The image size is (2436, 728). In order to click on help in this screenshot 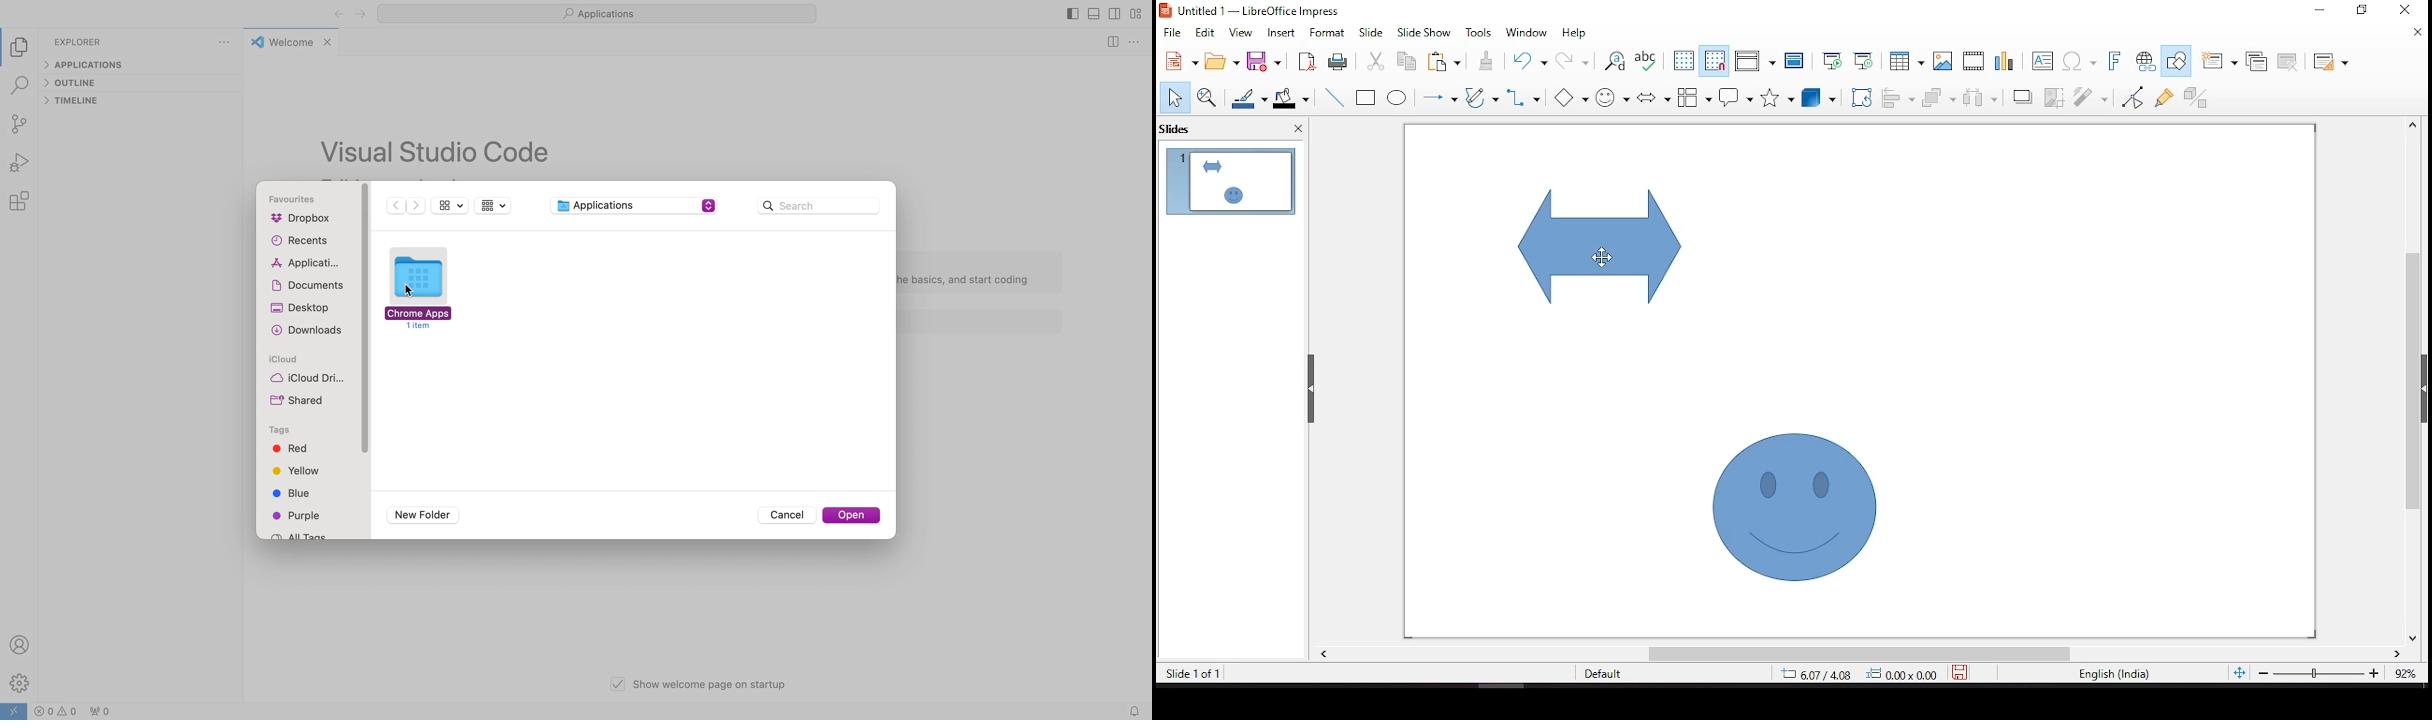, I will do `click(1574, 36)`.